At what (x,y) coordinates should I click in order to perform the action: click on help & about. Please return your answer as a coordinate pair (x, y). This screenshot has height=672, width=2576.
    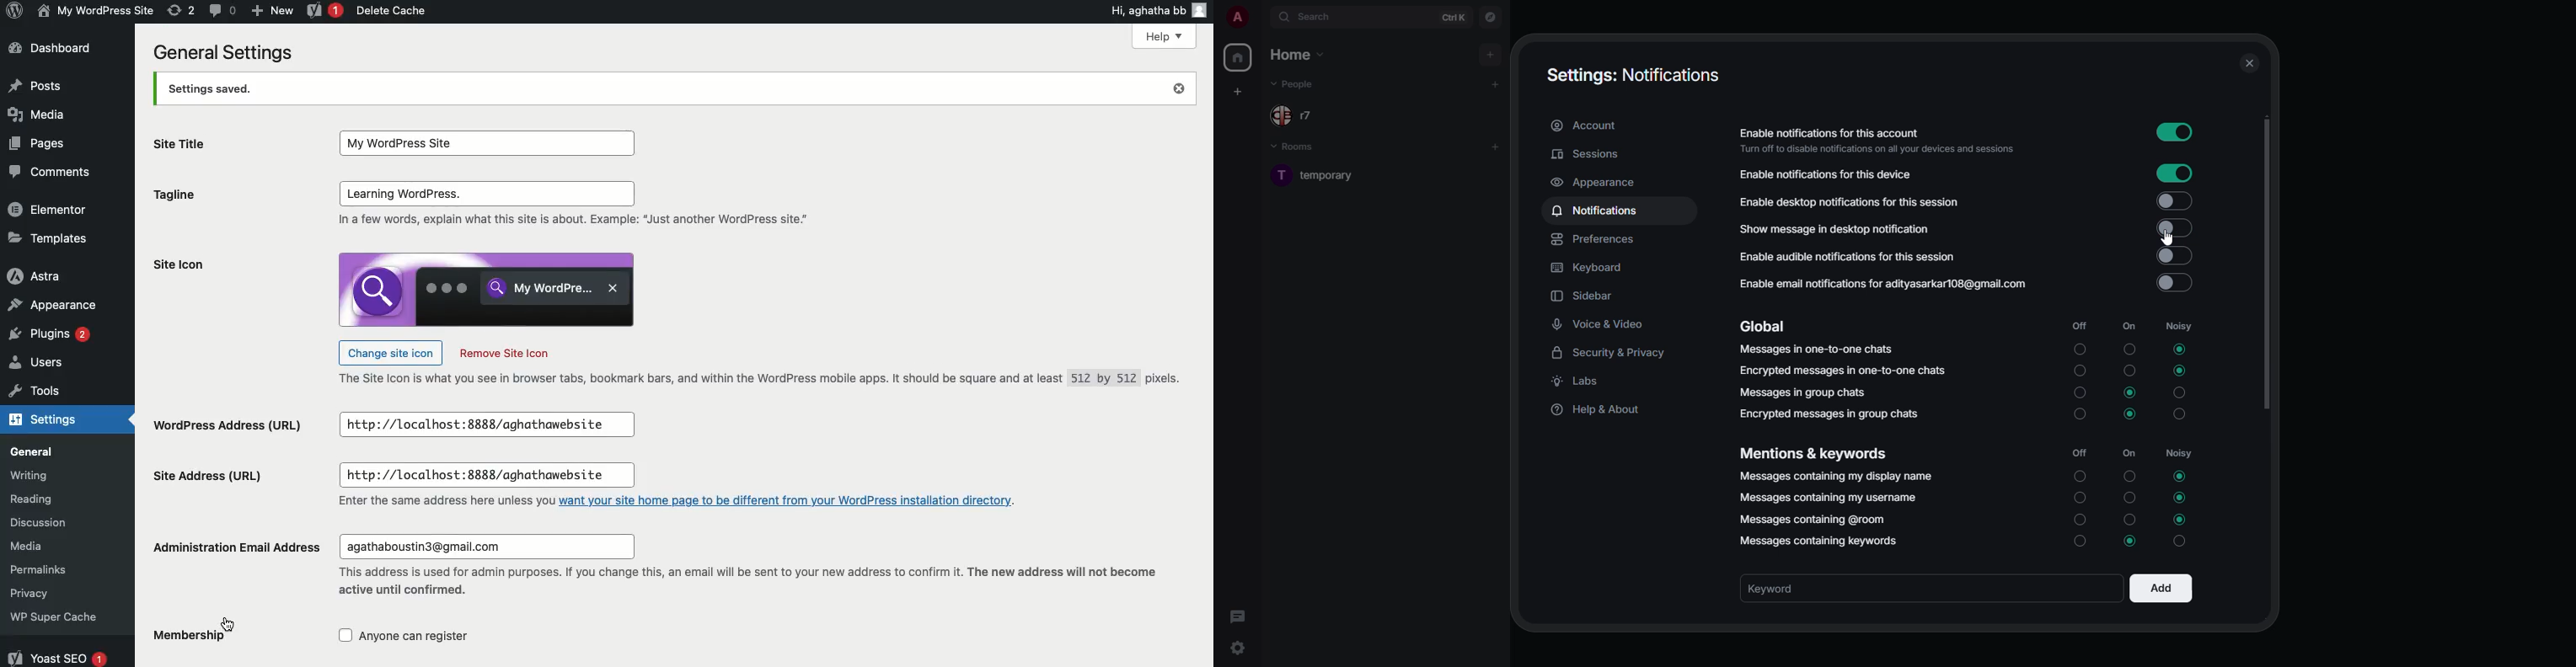
    Looking at the image, I should click on (1598, 411).